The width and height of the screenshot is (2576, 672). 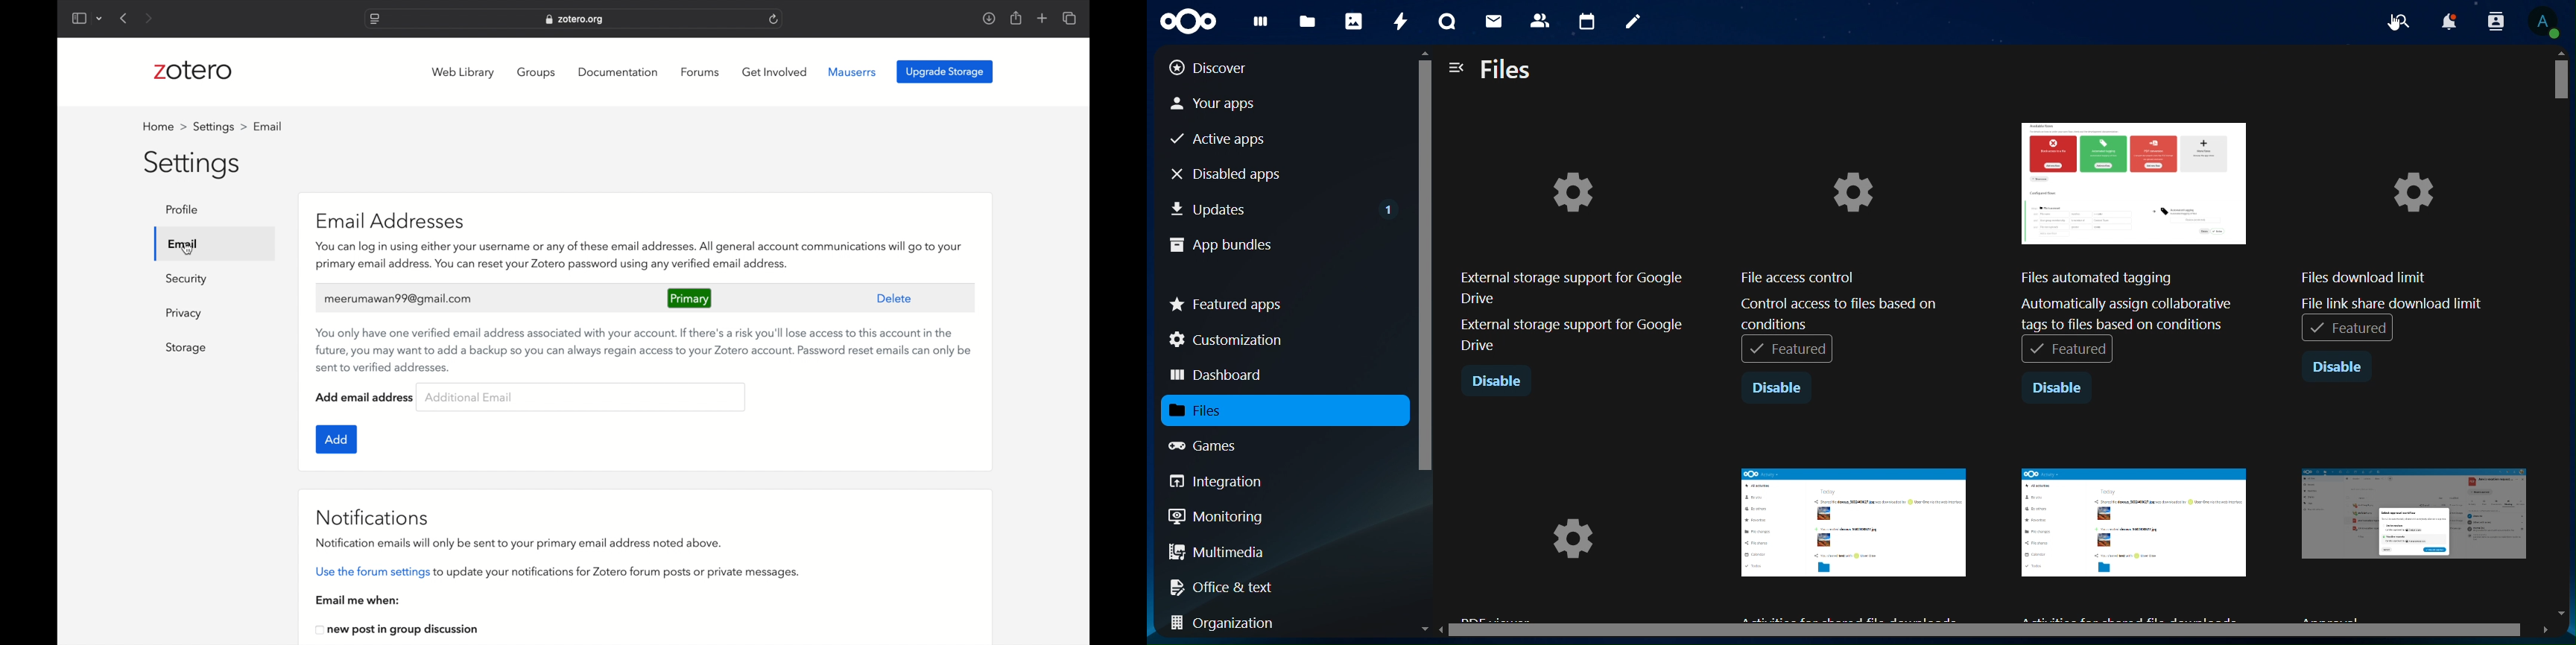 What do you see at coordinates (2496, 20) in the screenshot?
I see `search profile` at bounding box center [2496, 20].